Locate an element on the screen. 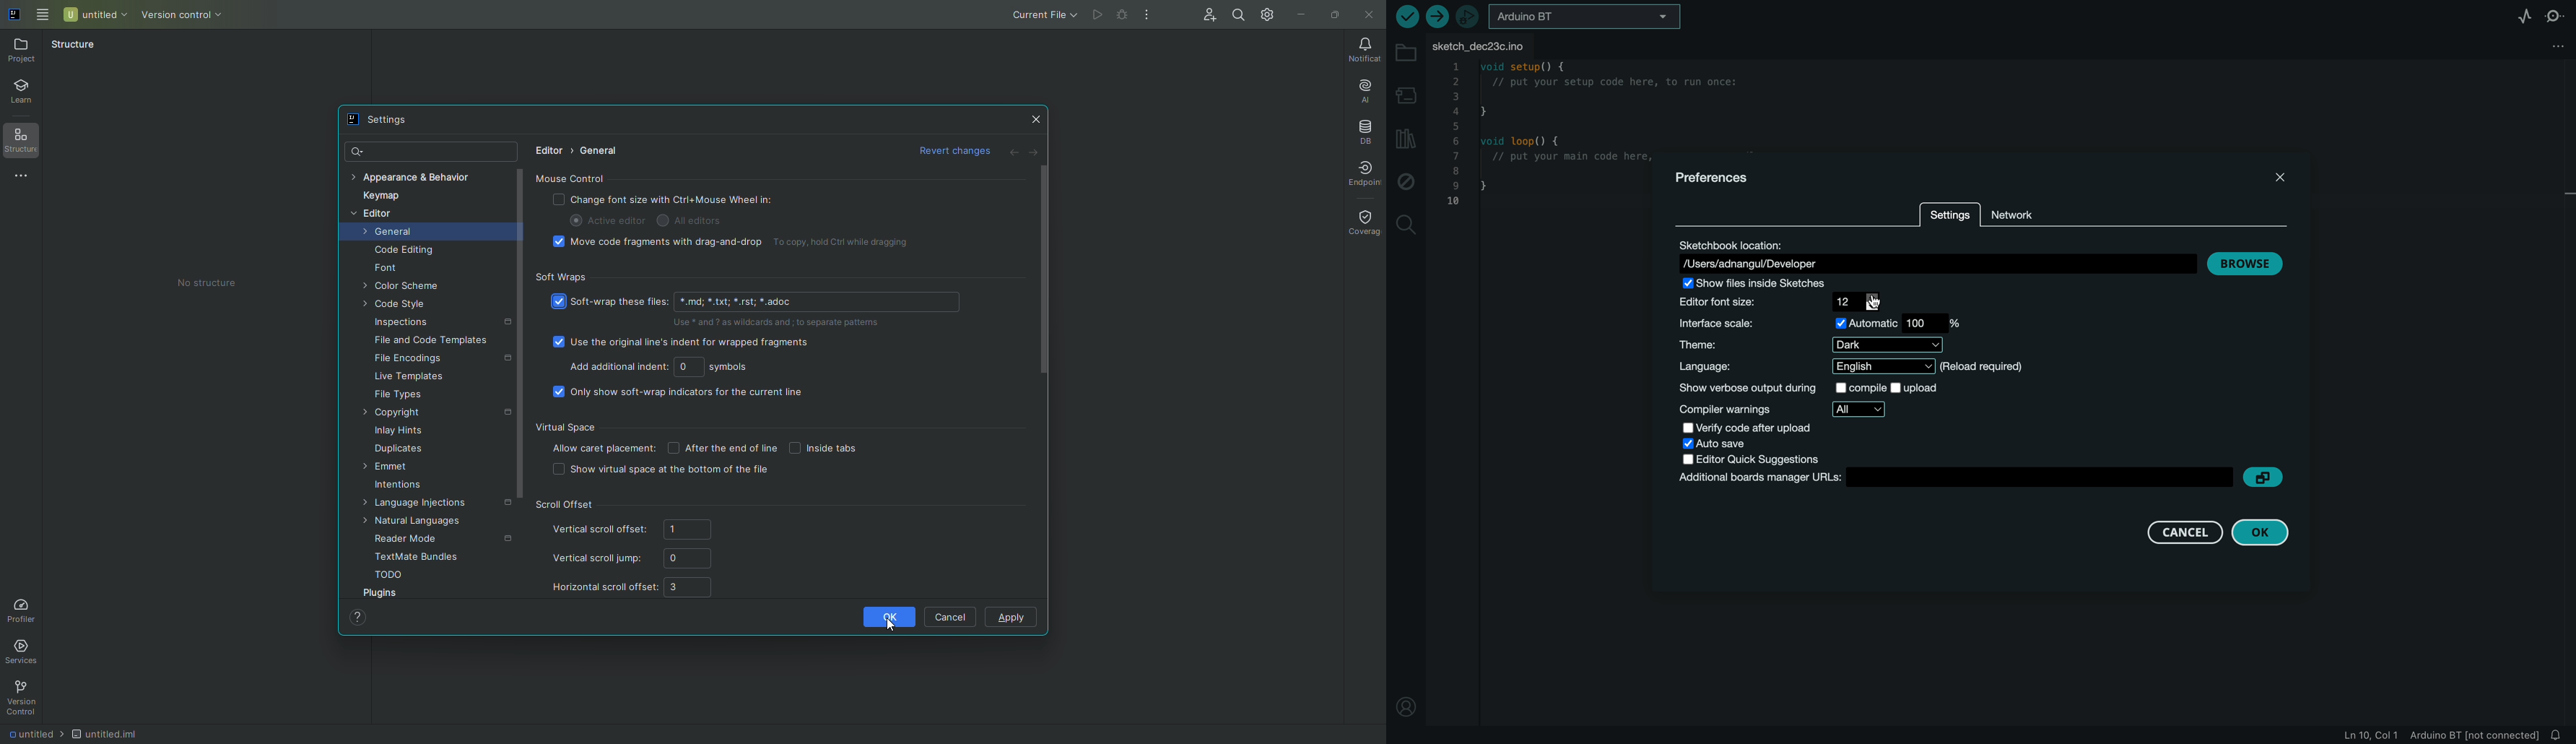 This screenshot has width=2576, height=756. cursor is located at coordinates (1878, 305).